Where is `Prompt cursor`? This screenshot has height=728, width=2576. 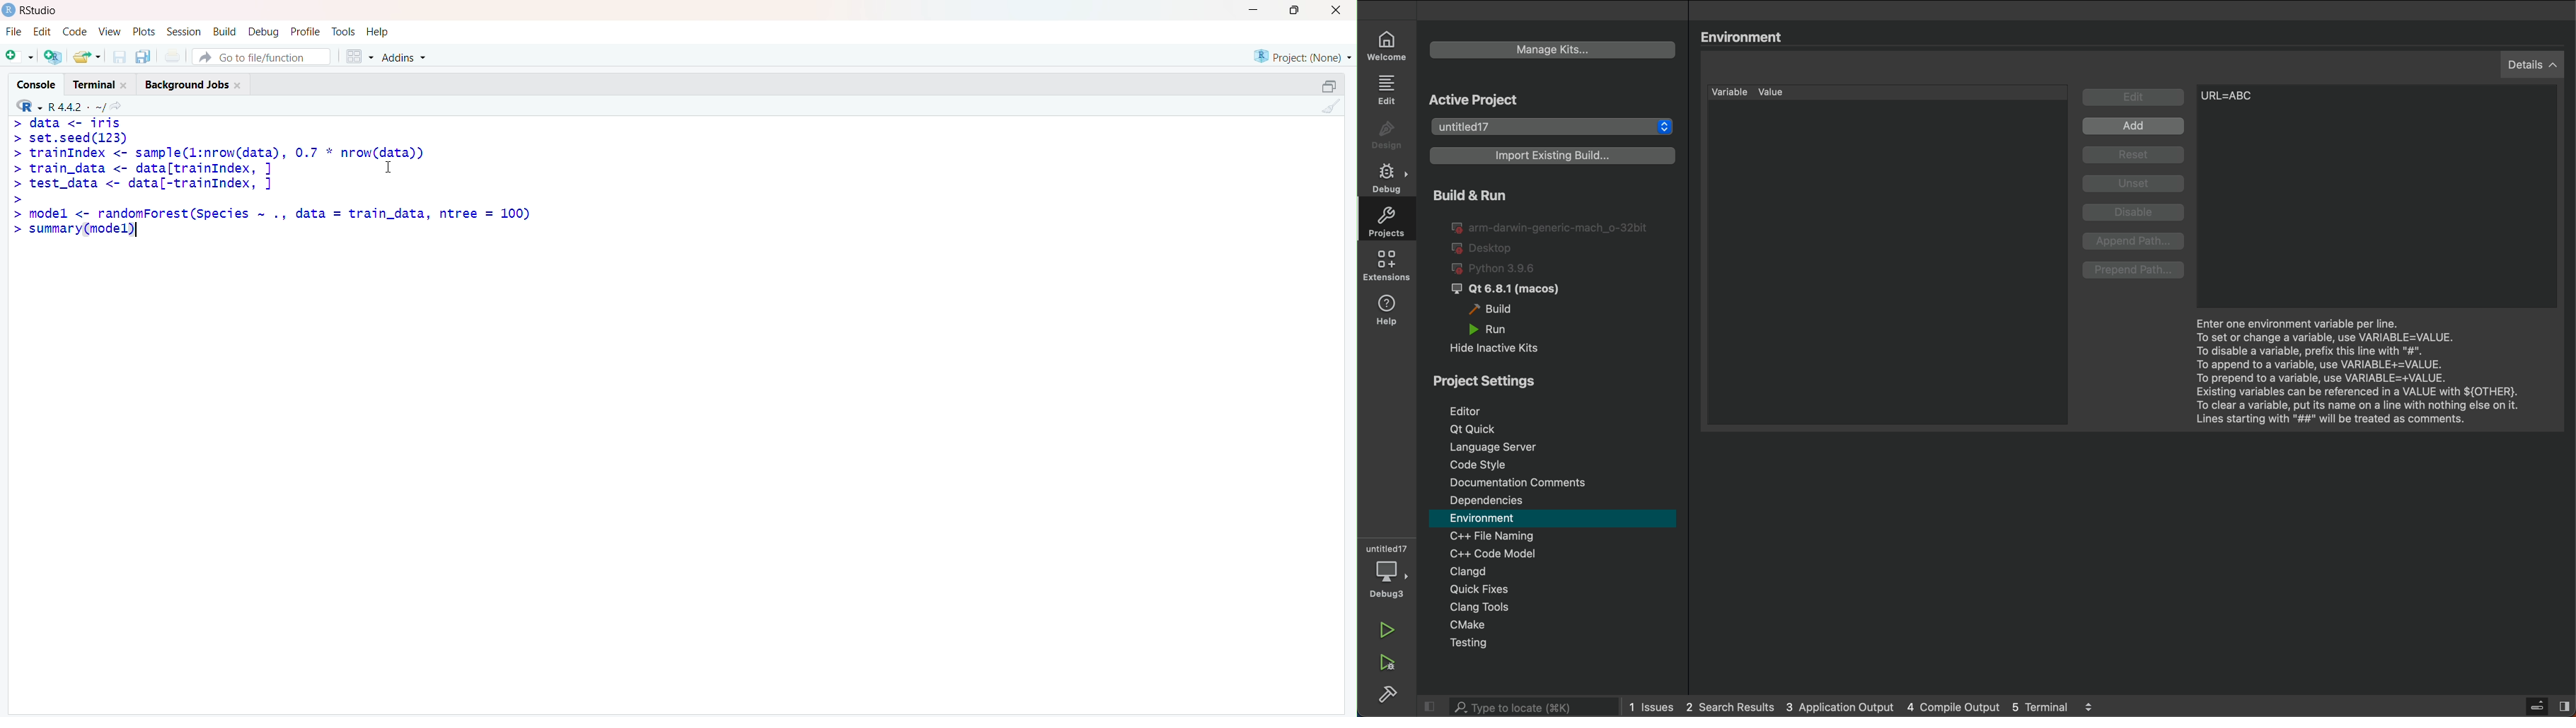 Prompt cursor is located at coordinates (18, 198).